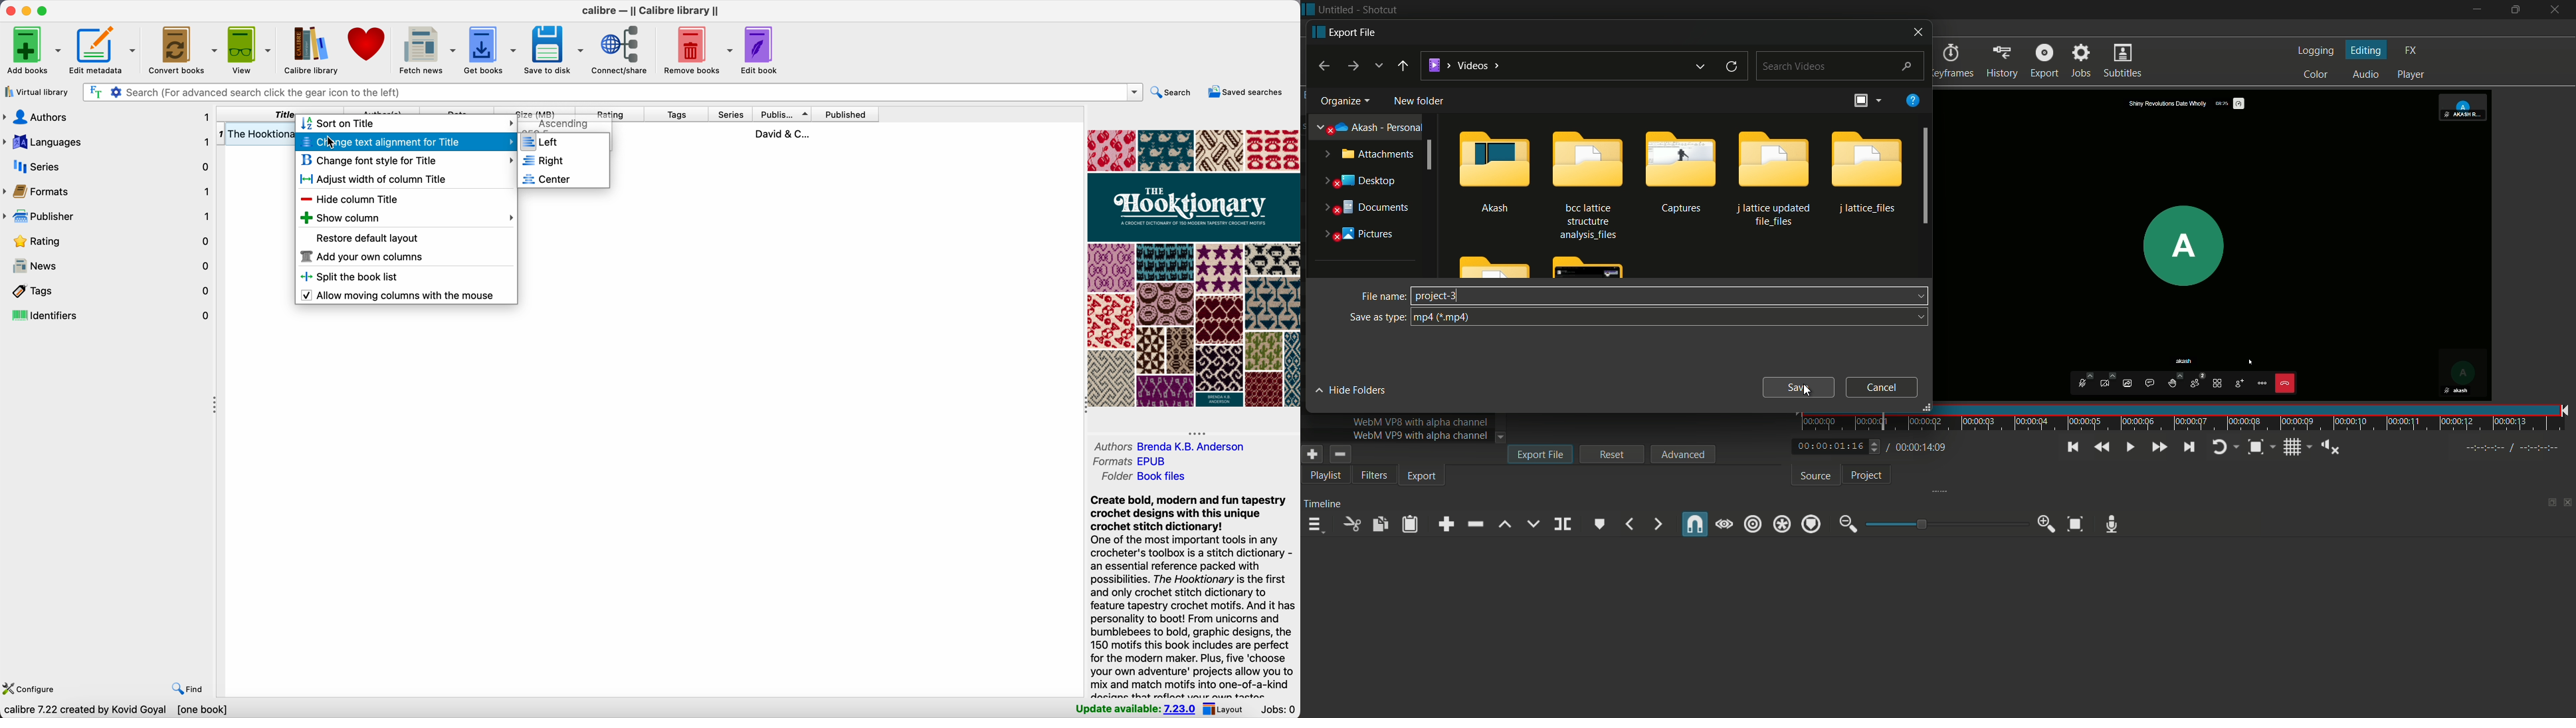 The height and width of the screenshot is (728, 2576). I want to click on connect/share, so click(622, 51).